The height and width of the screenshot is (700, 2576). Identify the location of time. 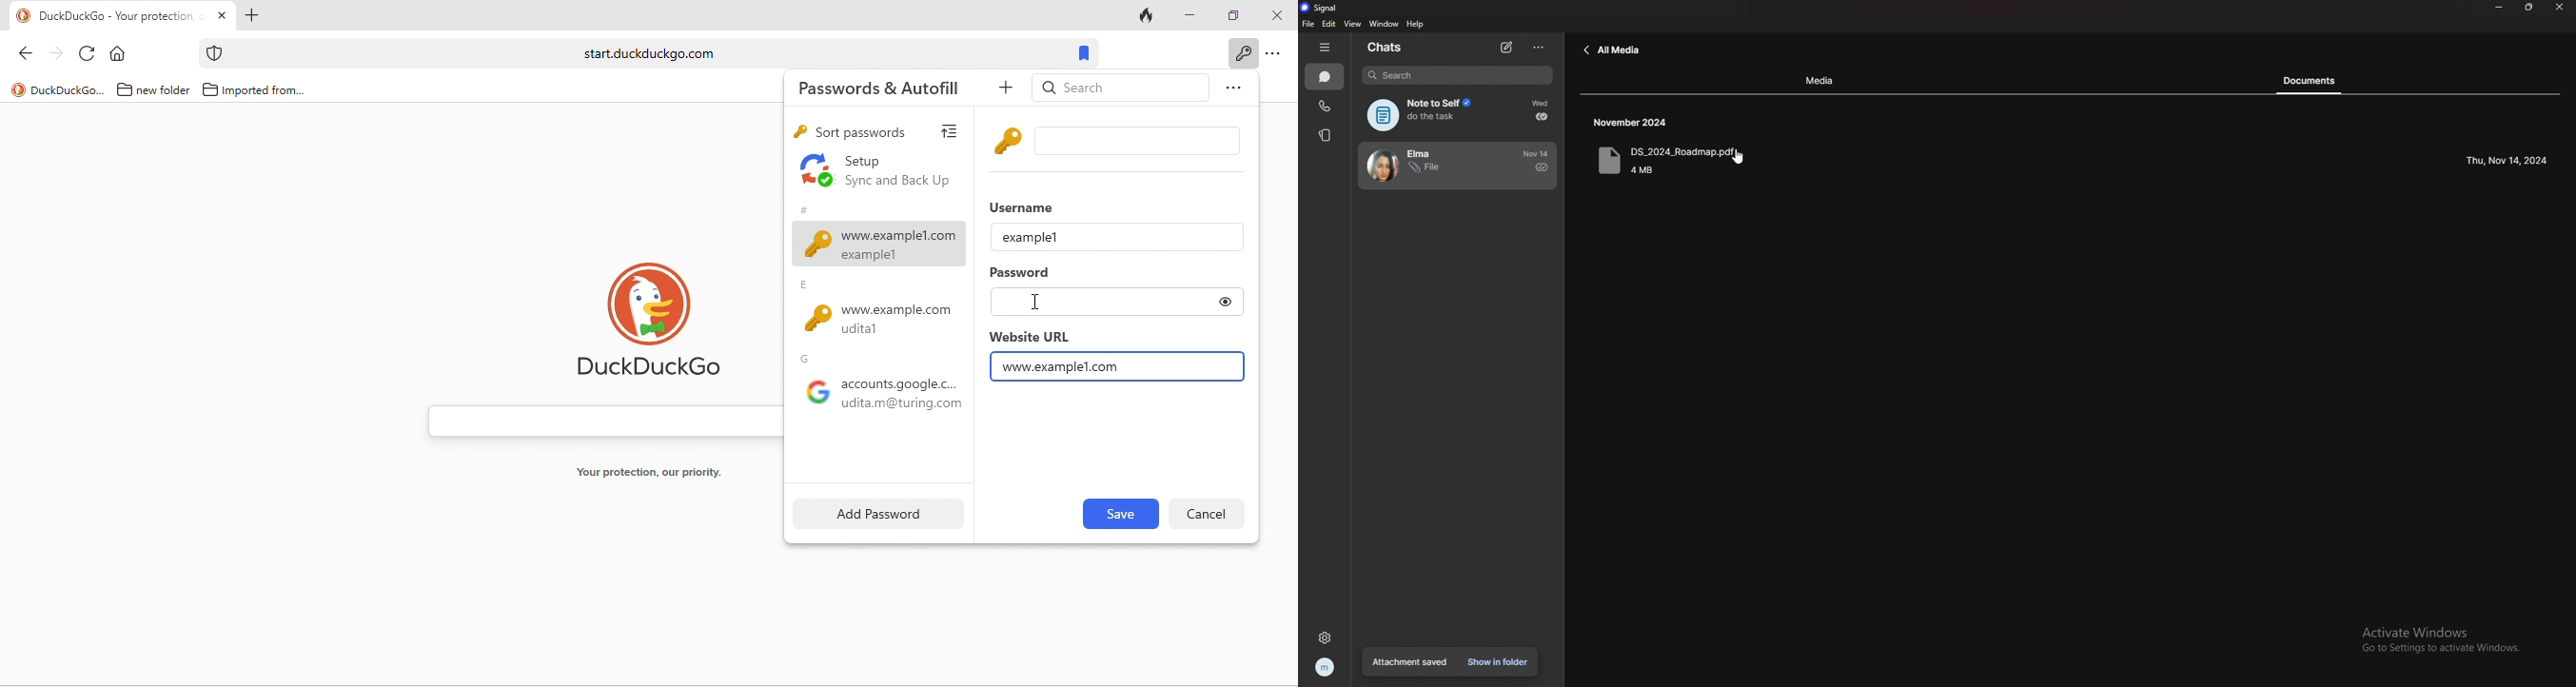
(2506, 161).